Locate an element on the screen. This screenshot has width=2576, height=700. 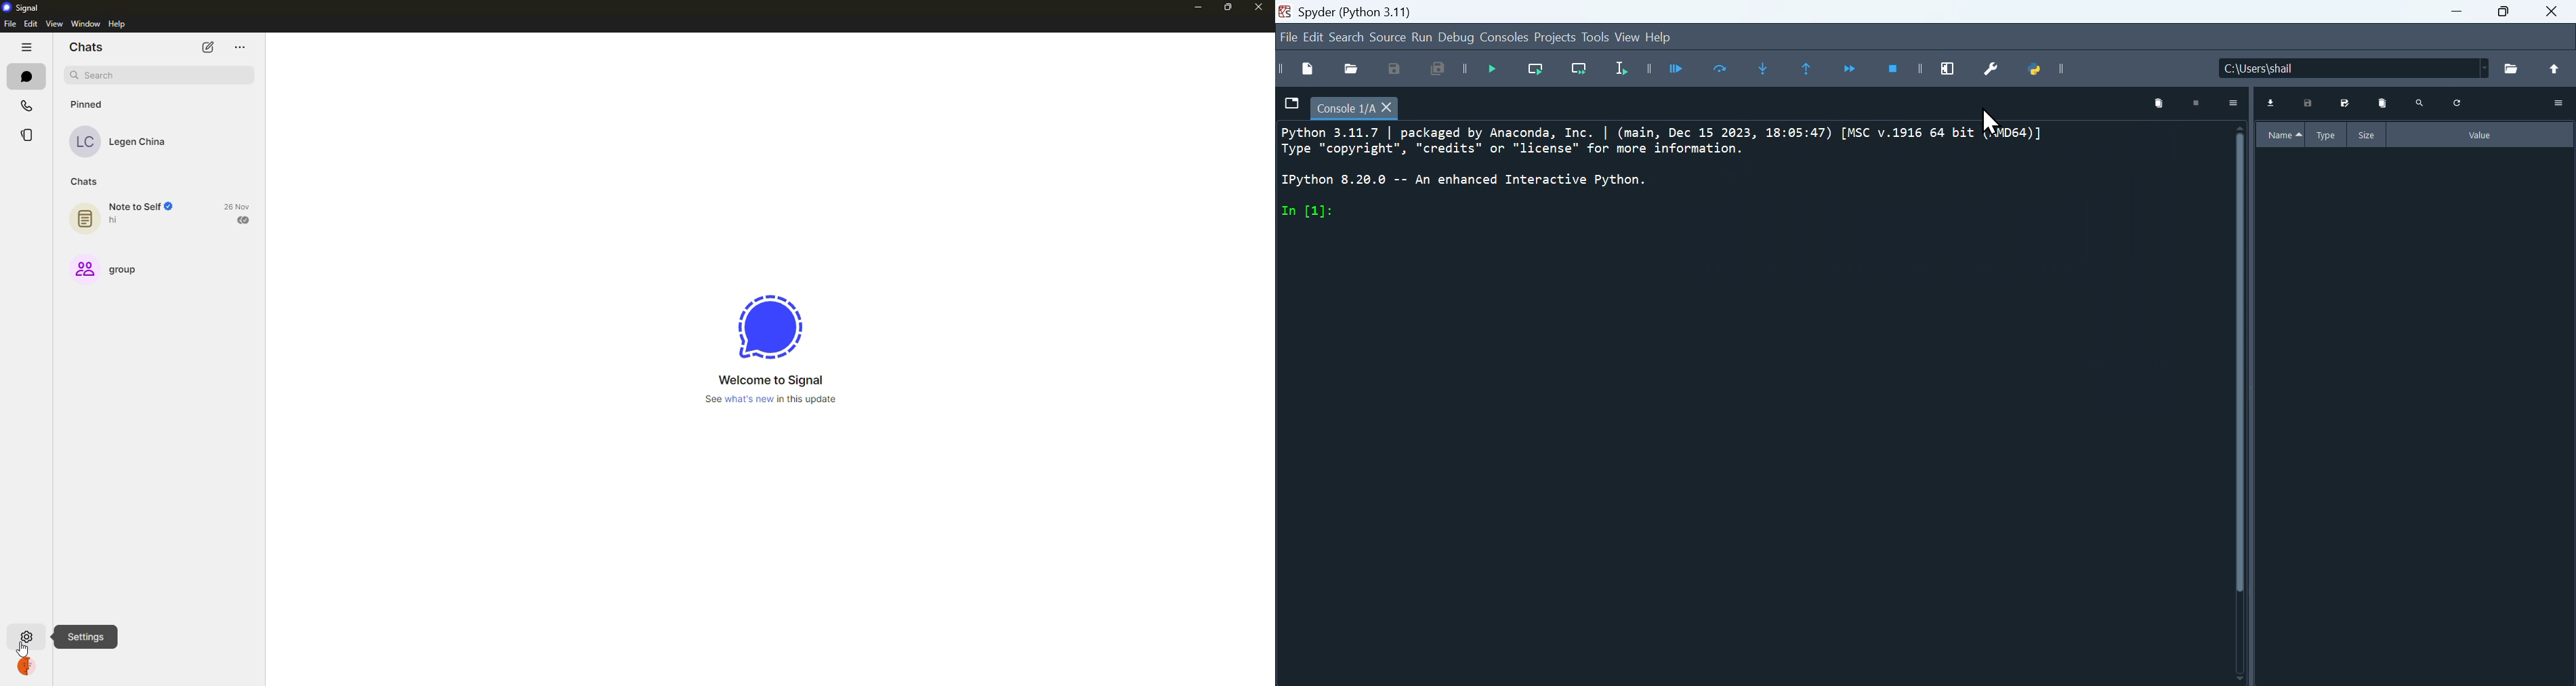
Value is located at coordinates (2484, 135).